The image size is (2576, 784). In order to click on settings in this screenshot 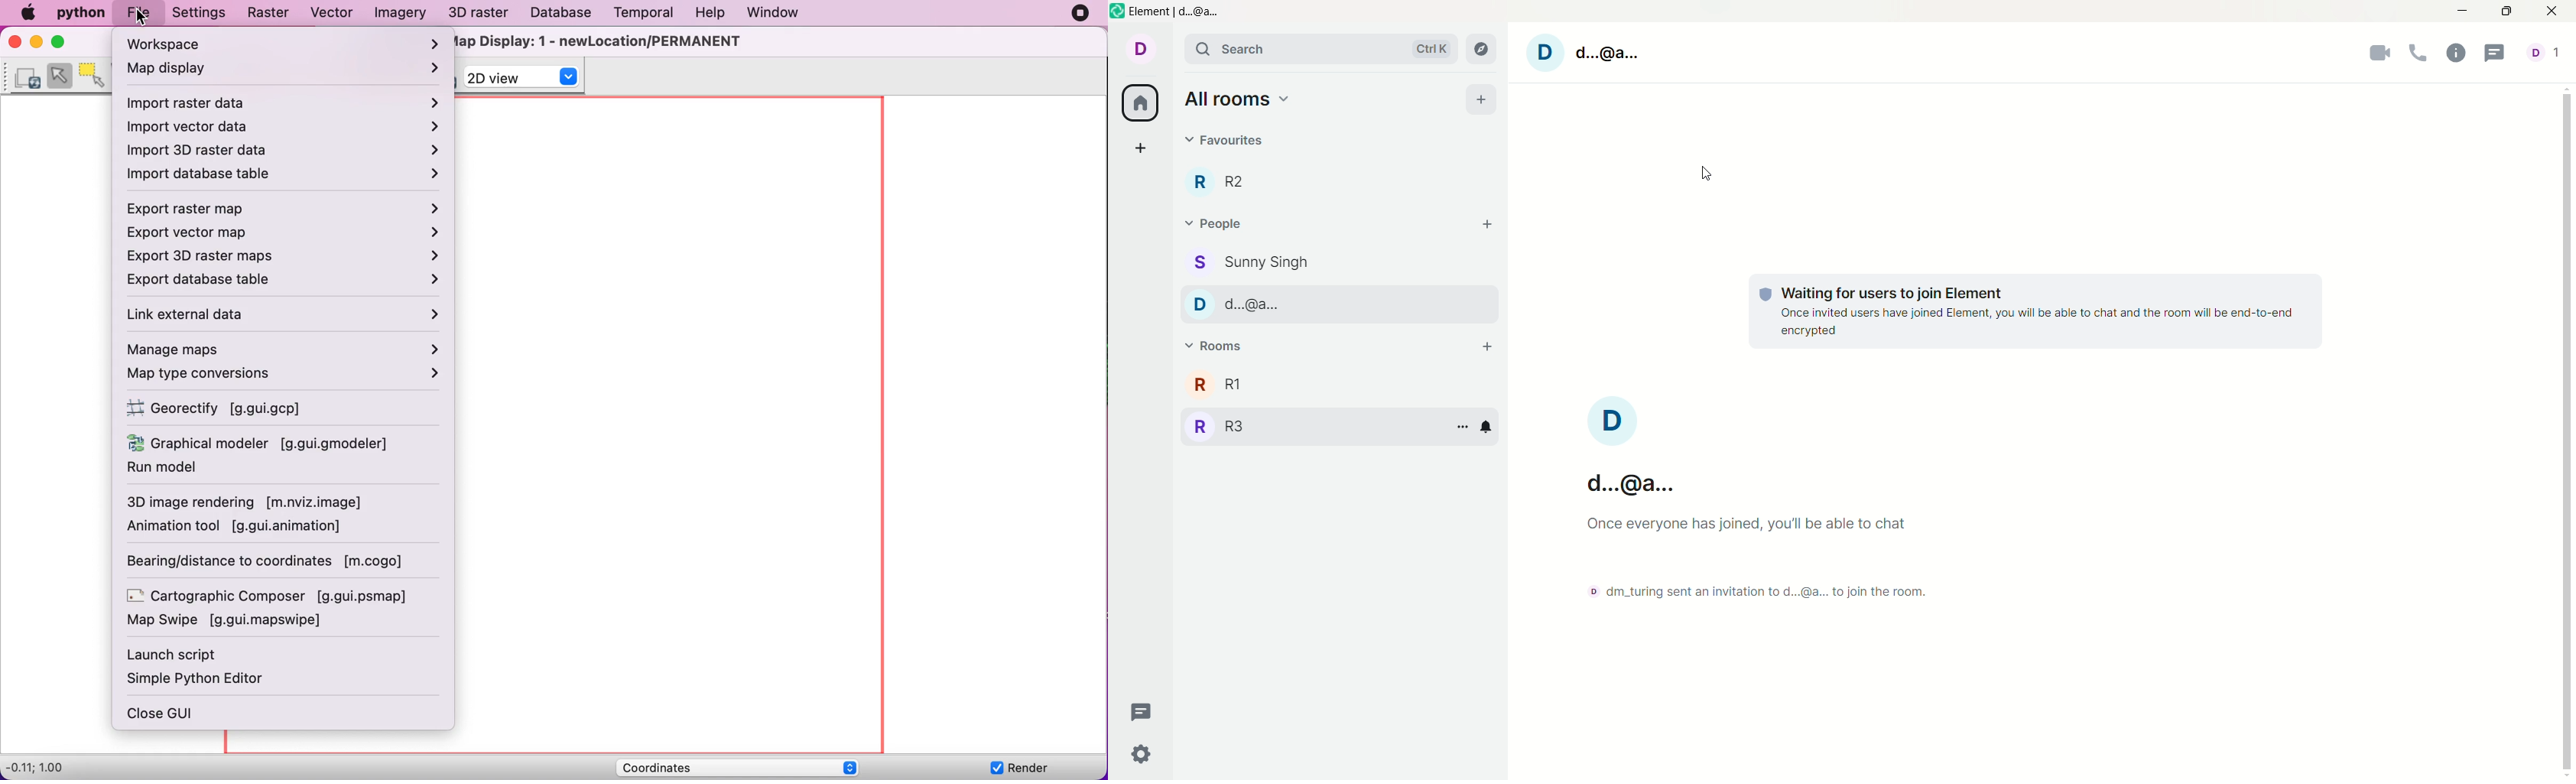, I will do `click(1141, 756)`.